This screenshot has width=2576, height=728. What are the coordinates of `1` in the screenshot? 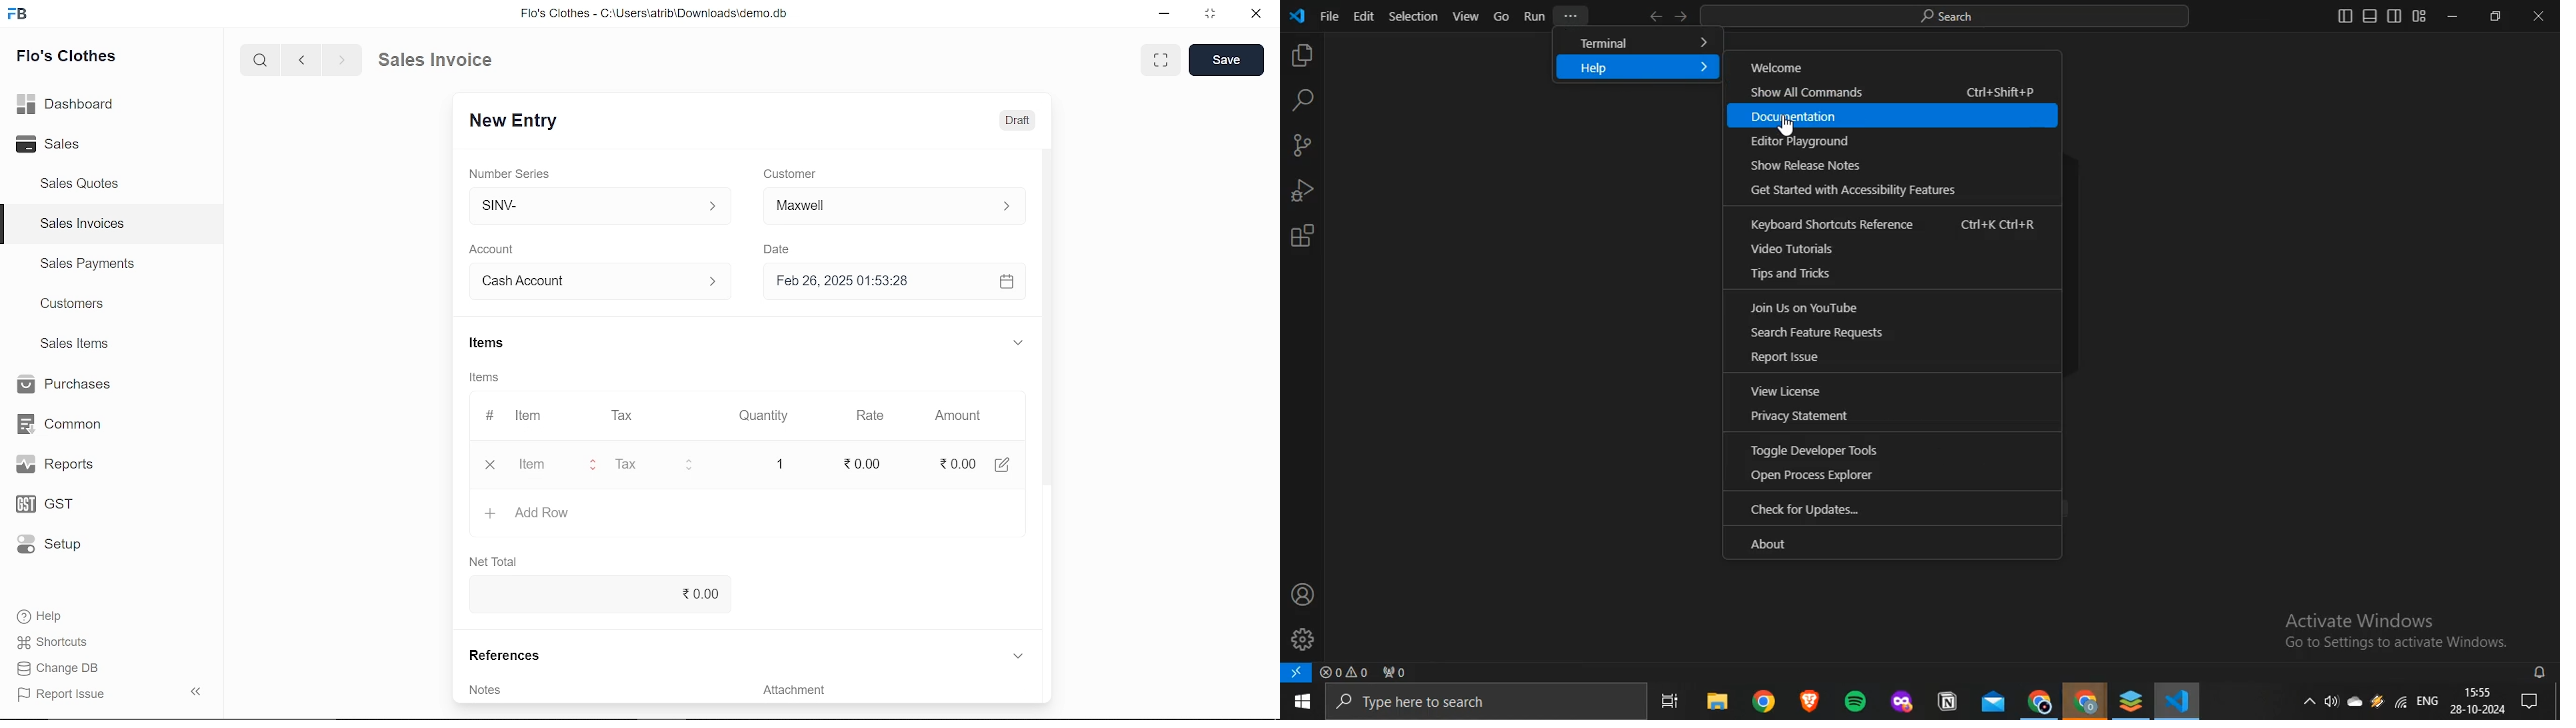 It's located at (762, 464).